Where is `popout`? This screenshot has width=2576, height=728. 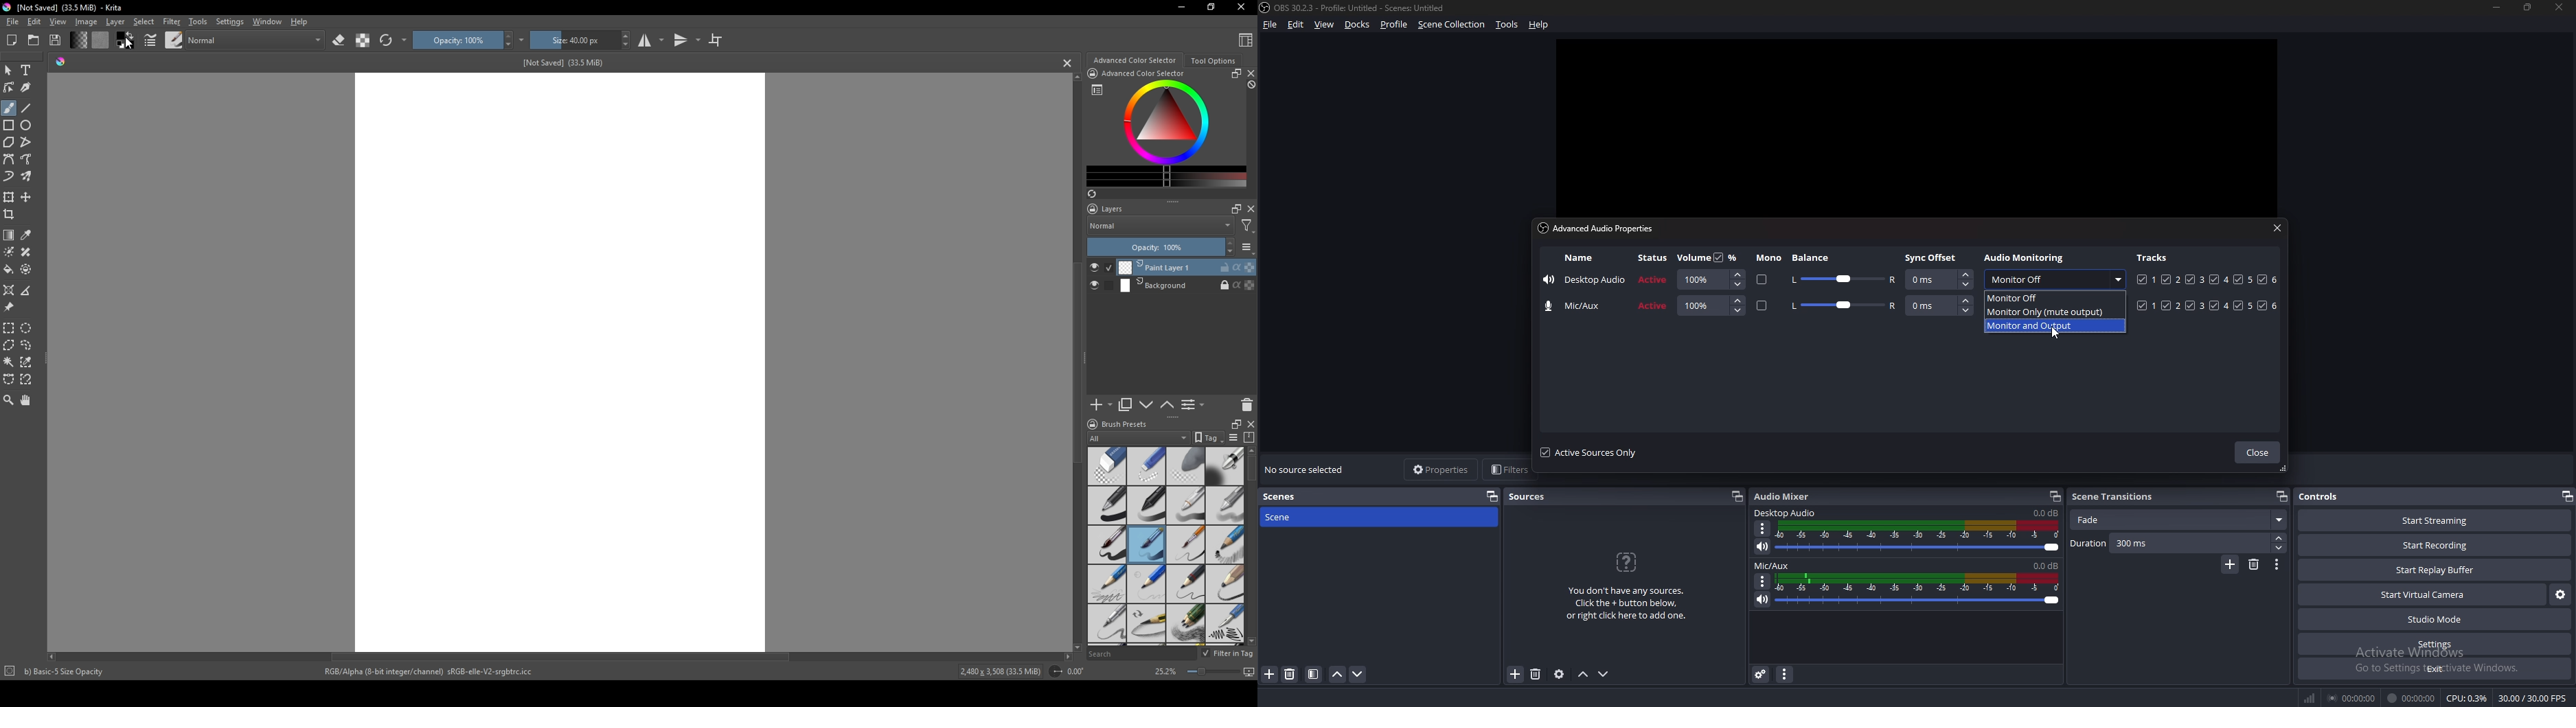 popout is located at coordinates (2281, 496).